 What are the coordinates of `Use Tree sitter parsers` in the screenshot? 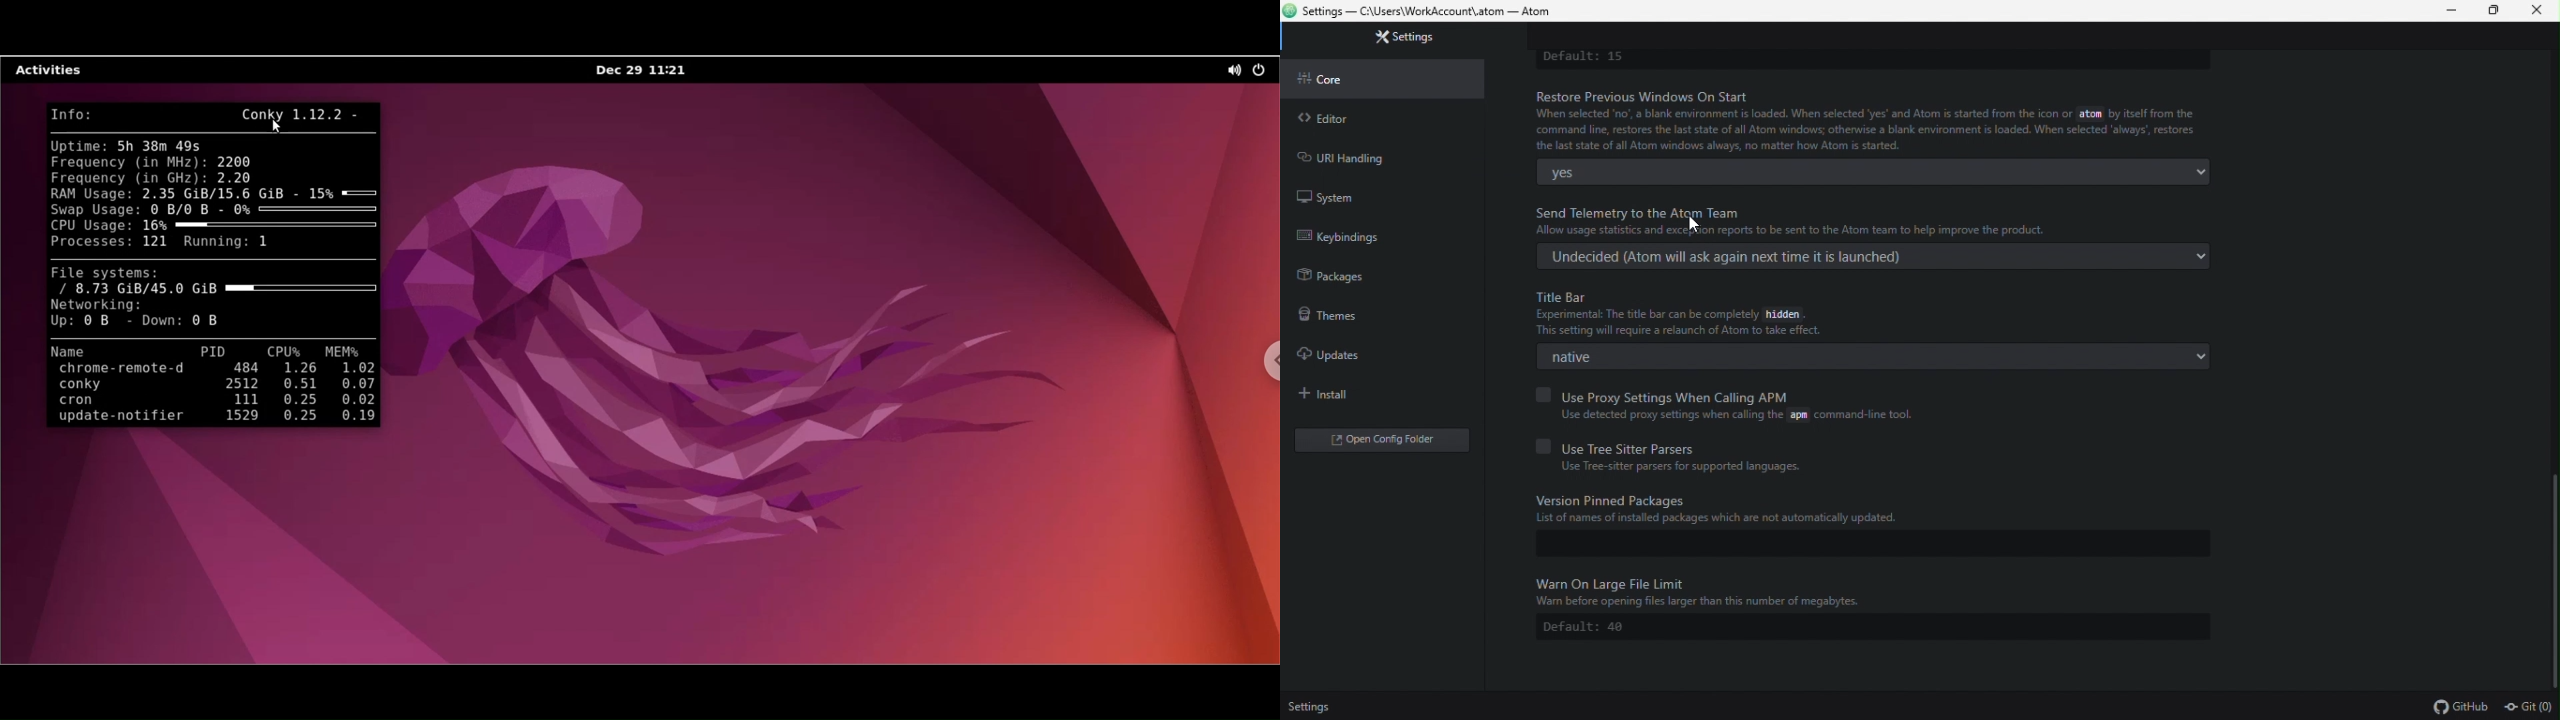 It's located at (1617, 445).